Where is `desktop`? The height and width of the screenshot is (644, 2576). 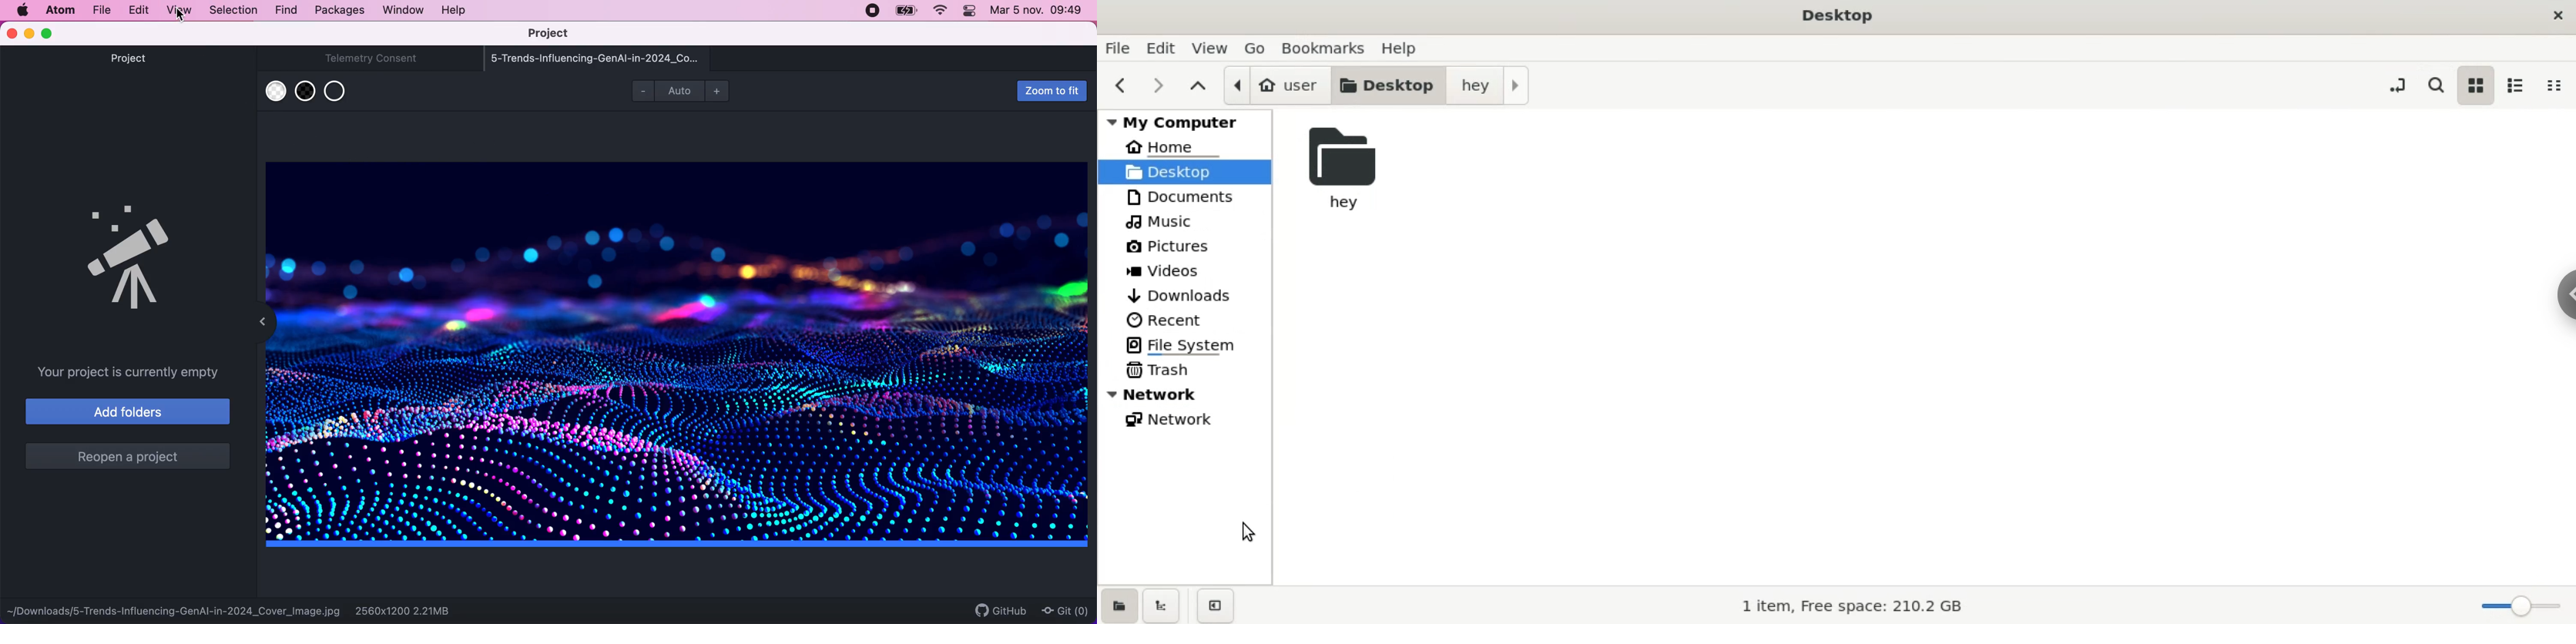
desktop is located at coordinates (1183, 172).